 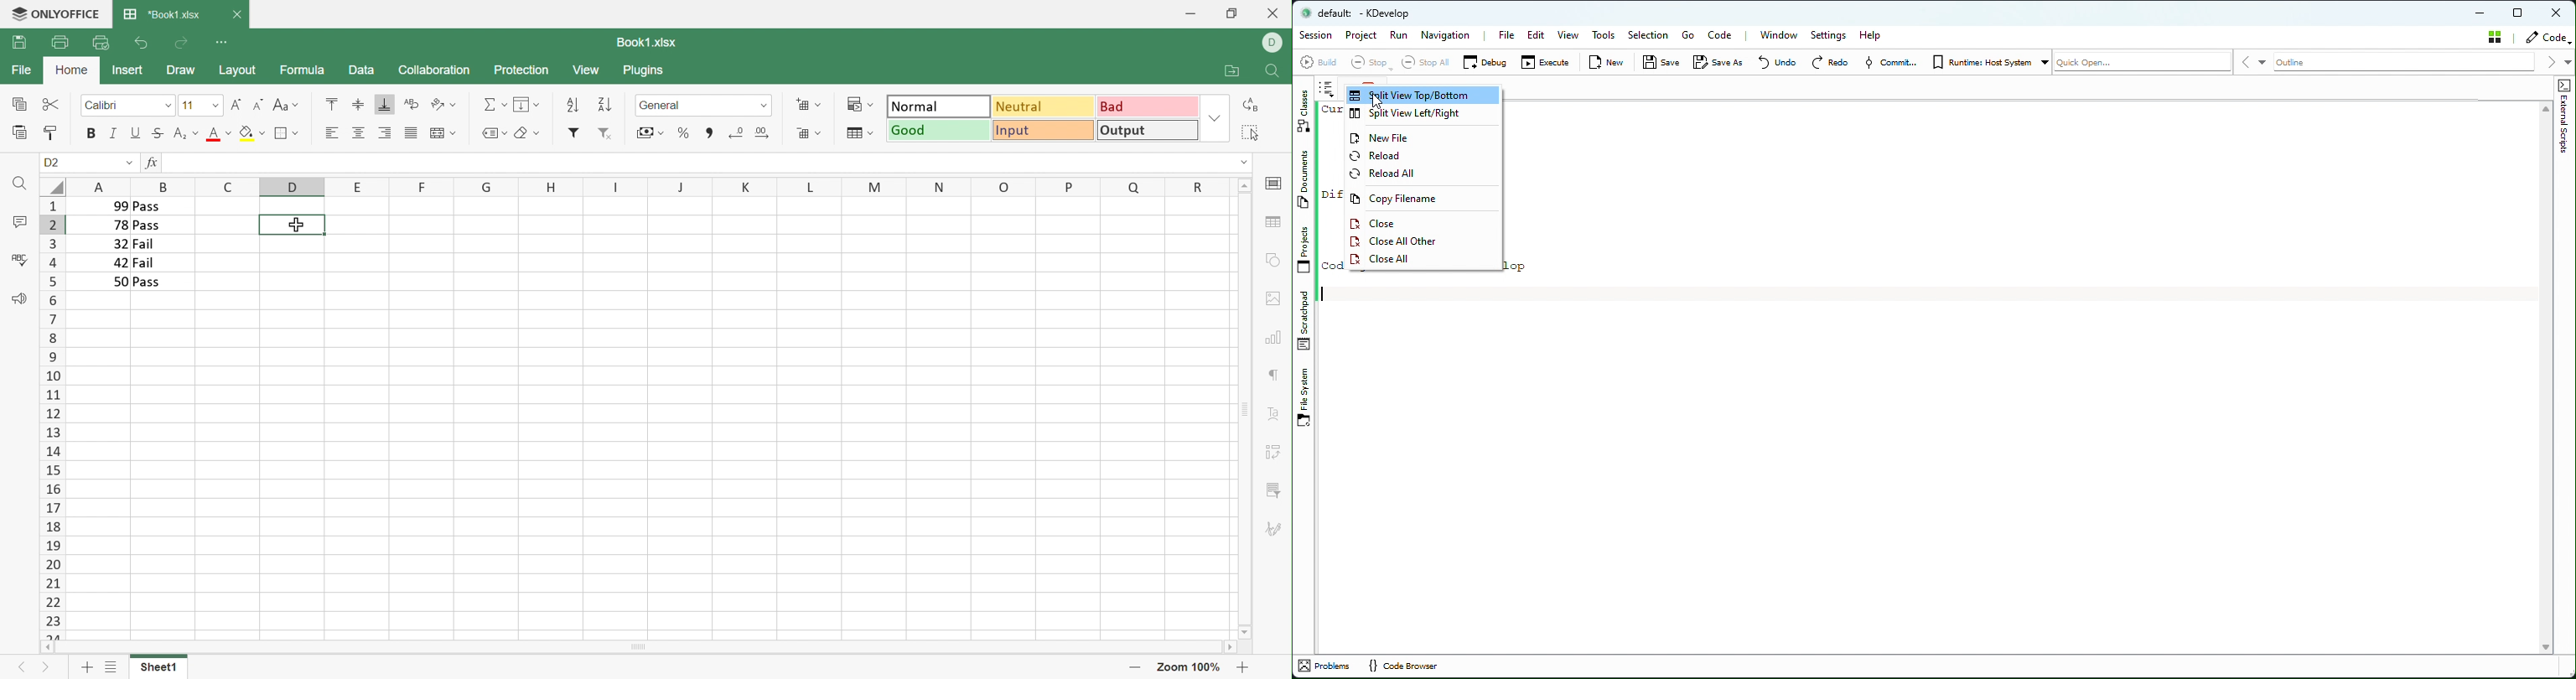 I want to click on 99, so click(x=116, y=205).